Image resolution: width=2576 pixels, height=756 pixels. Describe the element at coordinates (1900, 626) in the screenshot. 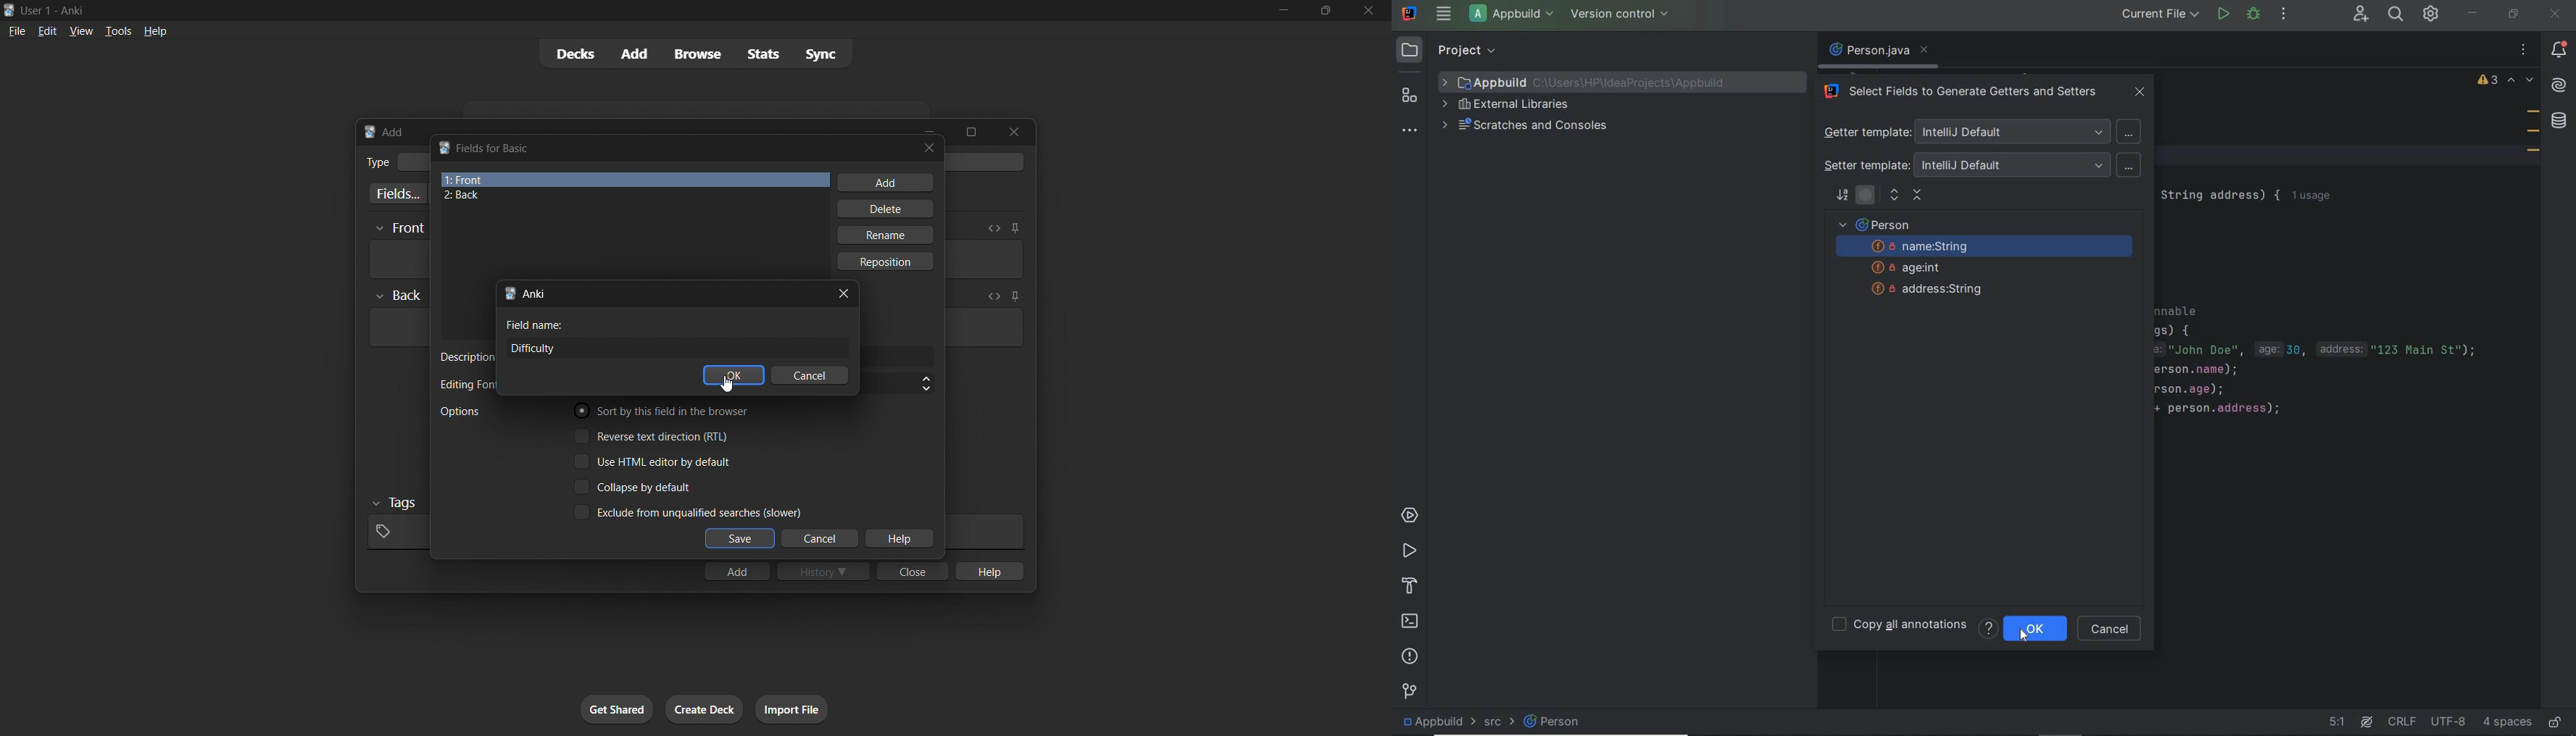

I see `copy all annotations` at that location.